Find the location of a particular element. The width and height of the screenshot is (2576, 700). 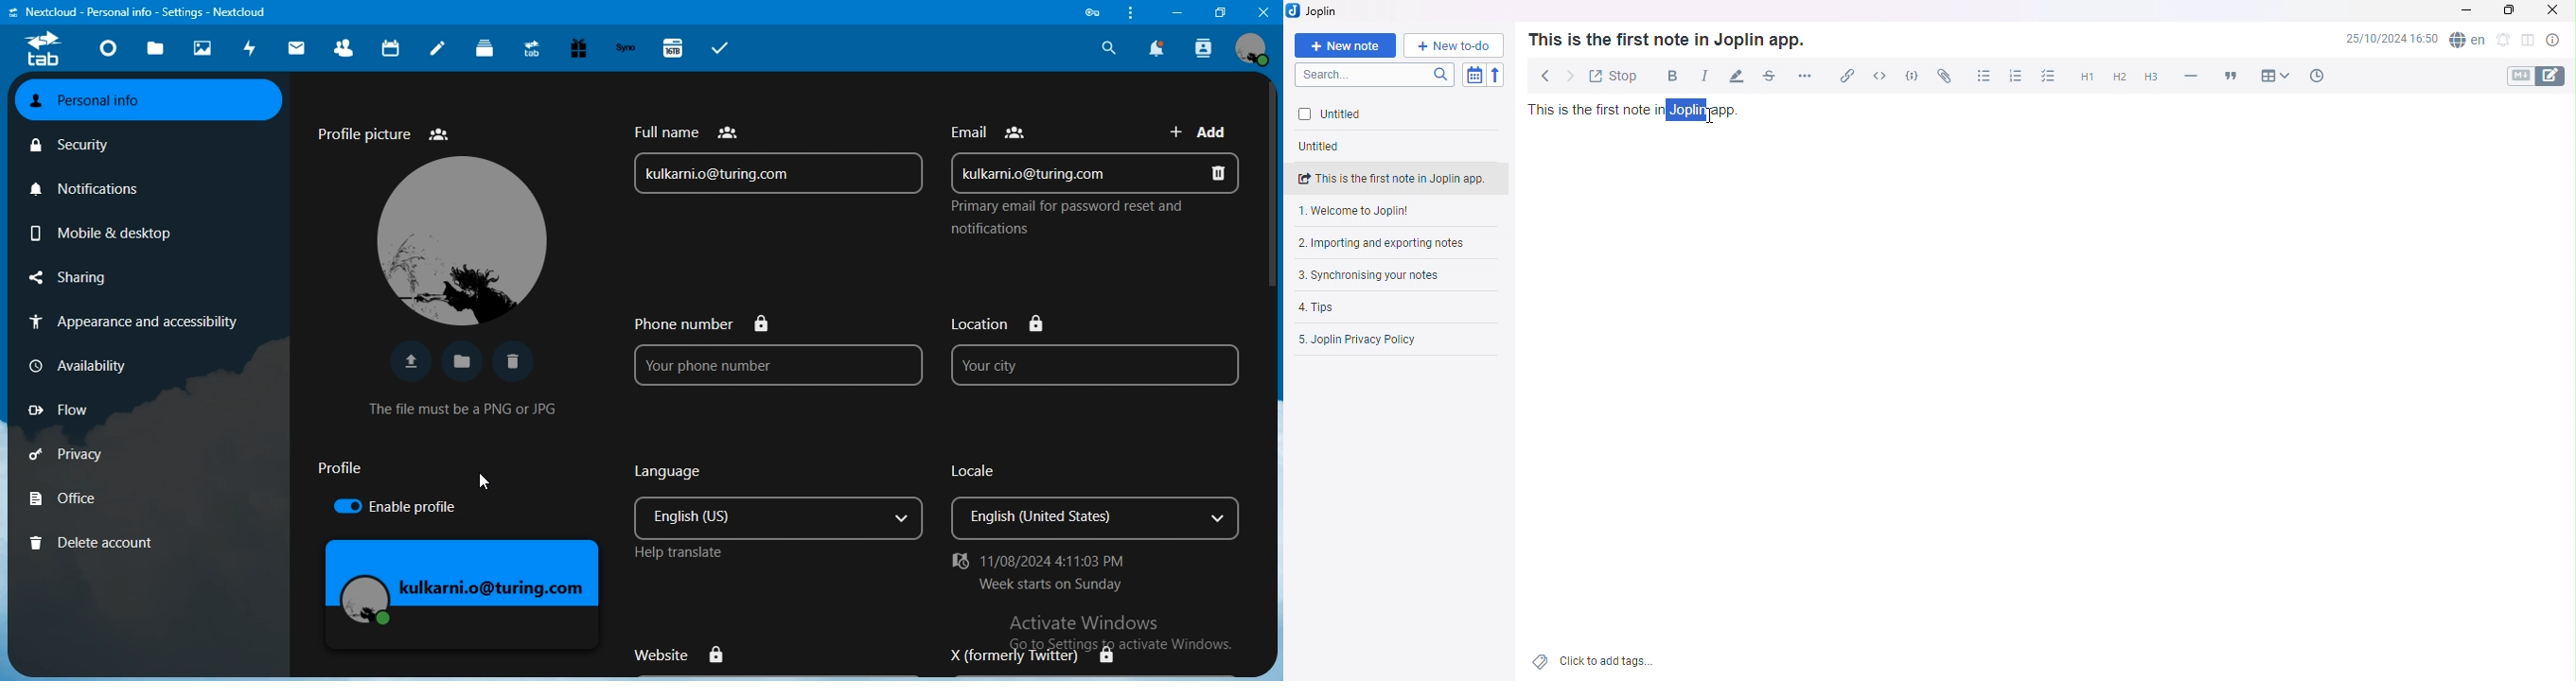

Blockquote is located at coordinates (2233, 74).